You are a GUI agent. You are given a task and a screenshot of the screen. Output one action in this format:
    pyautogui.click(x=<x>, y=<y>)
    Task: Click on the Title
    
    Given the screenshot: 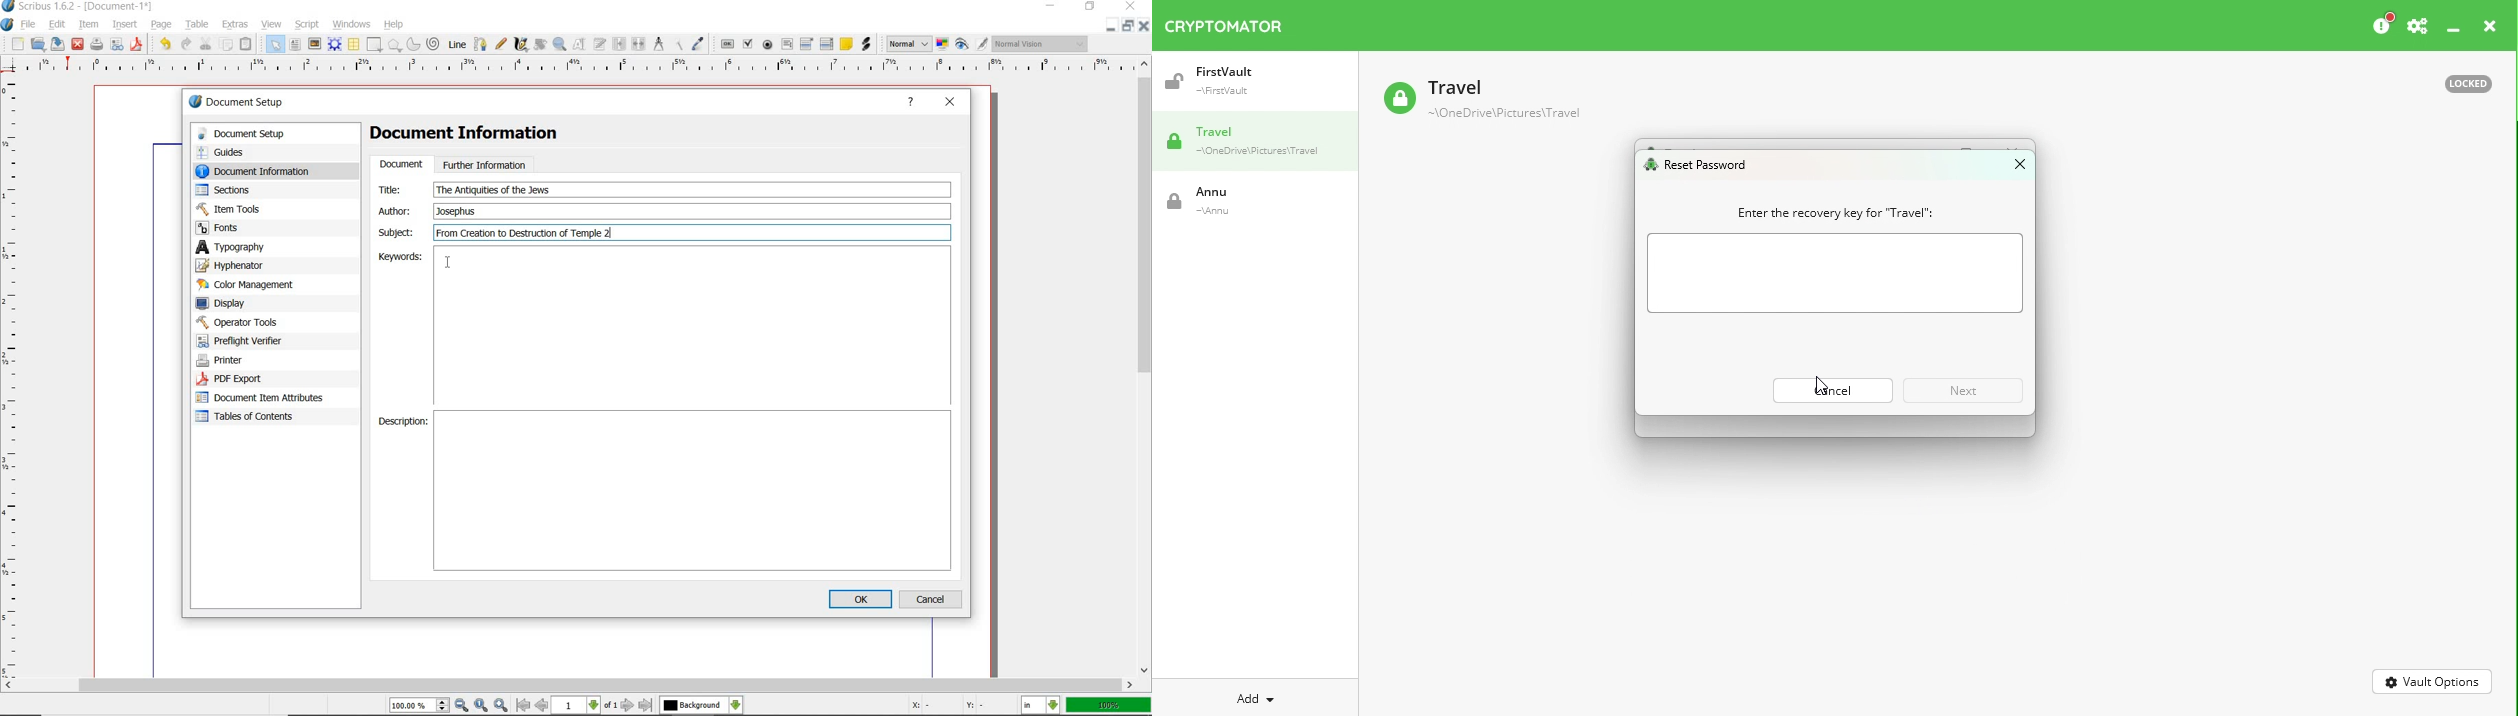 What is the action you would take?
    pyautogui.click(x=398, y=189)
    